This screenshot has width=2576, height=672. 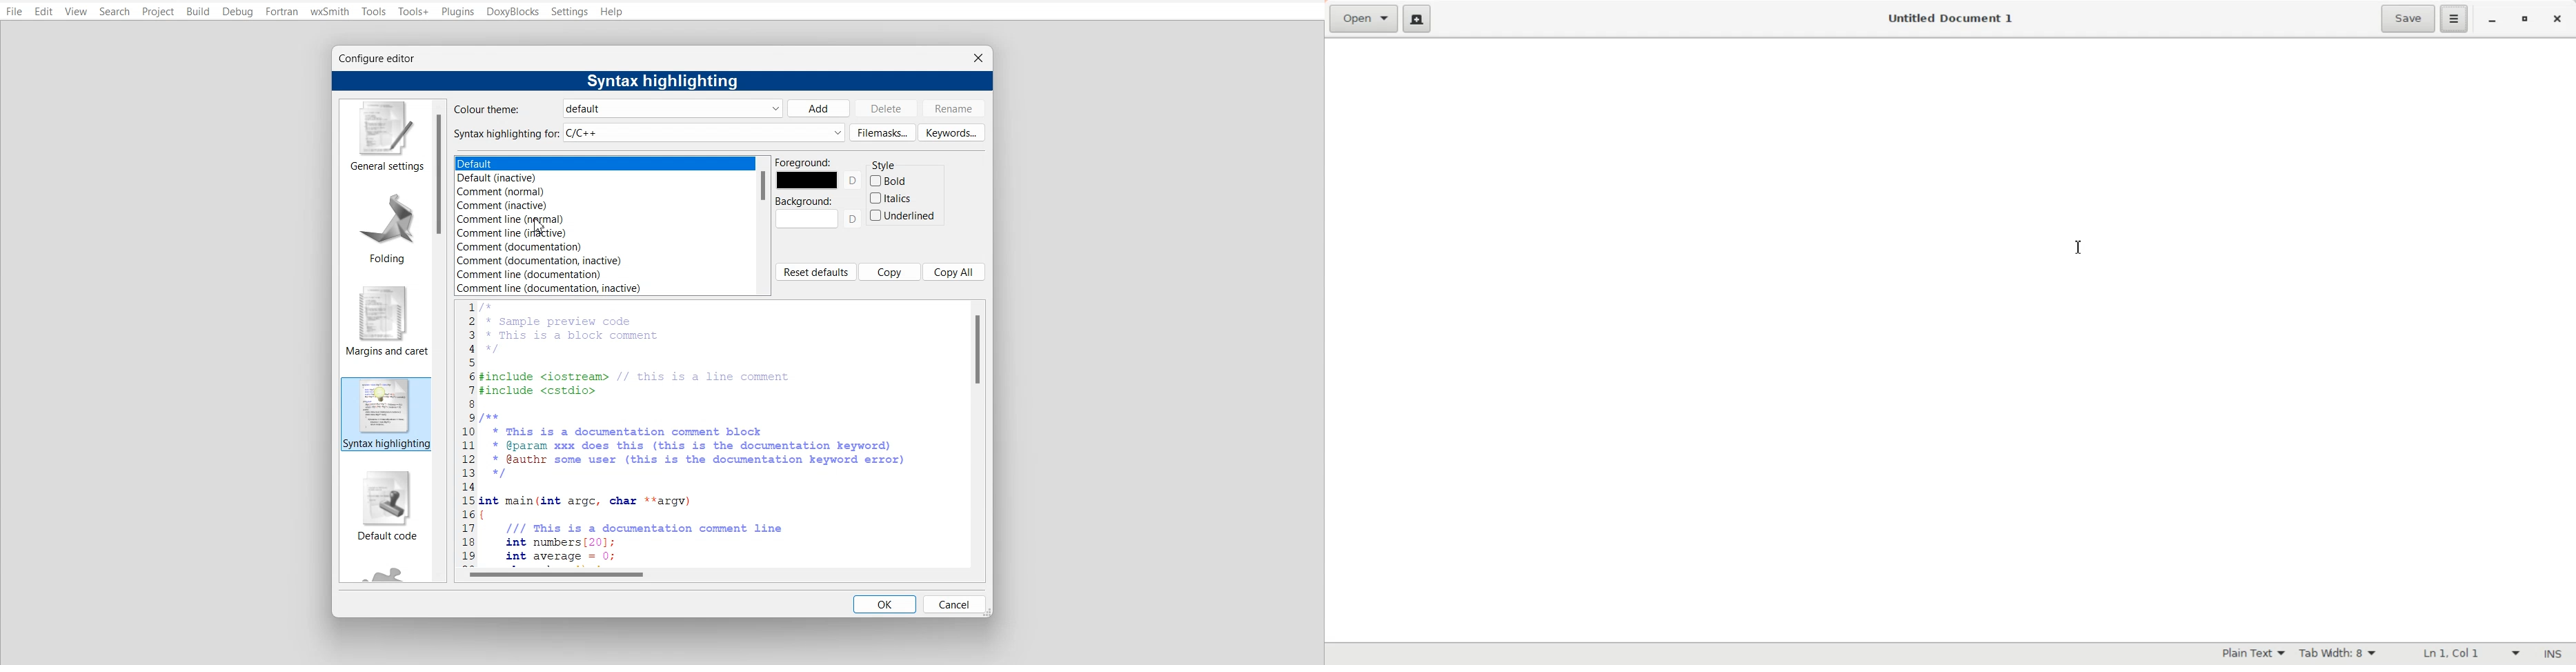 What do you see at coordinates (957, 108) in the screenshot?
I see `Rename` at bounding box center [957, 108].